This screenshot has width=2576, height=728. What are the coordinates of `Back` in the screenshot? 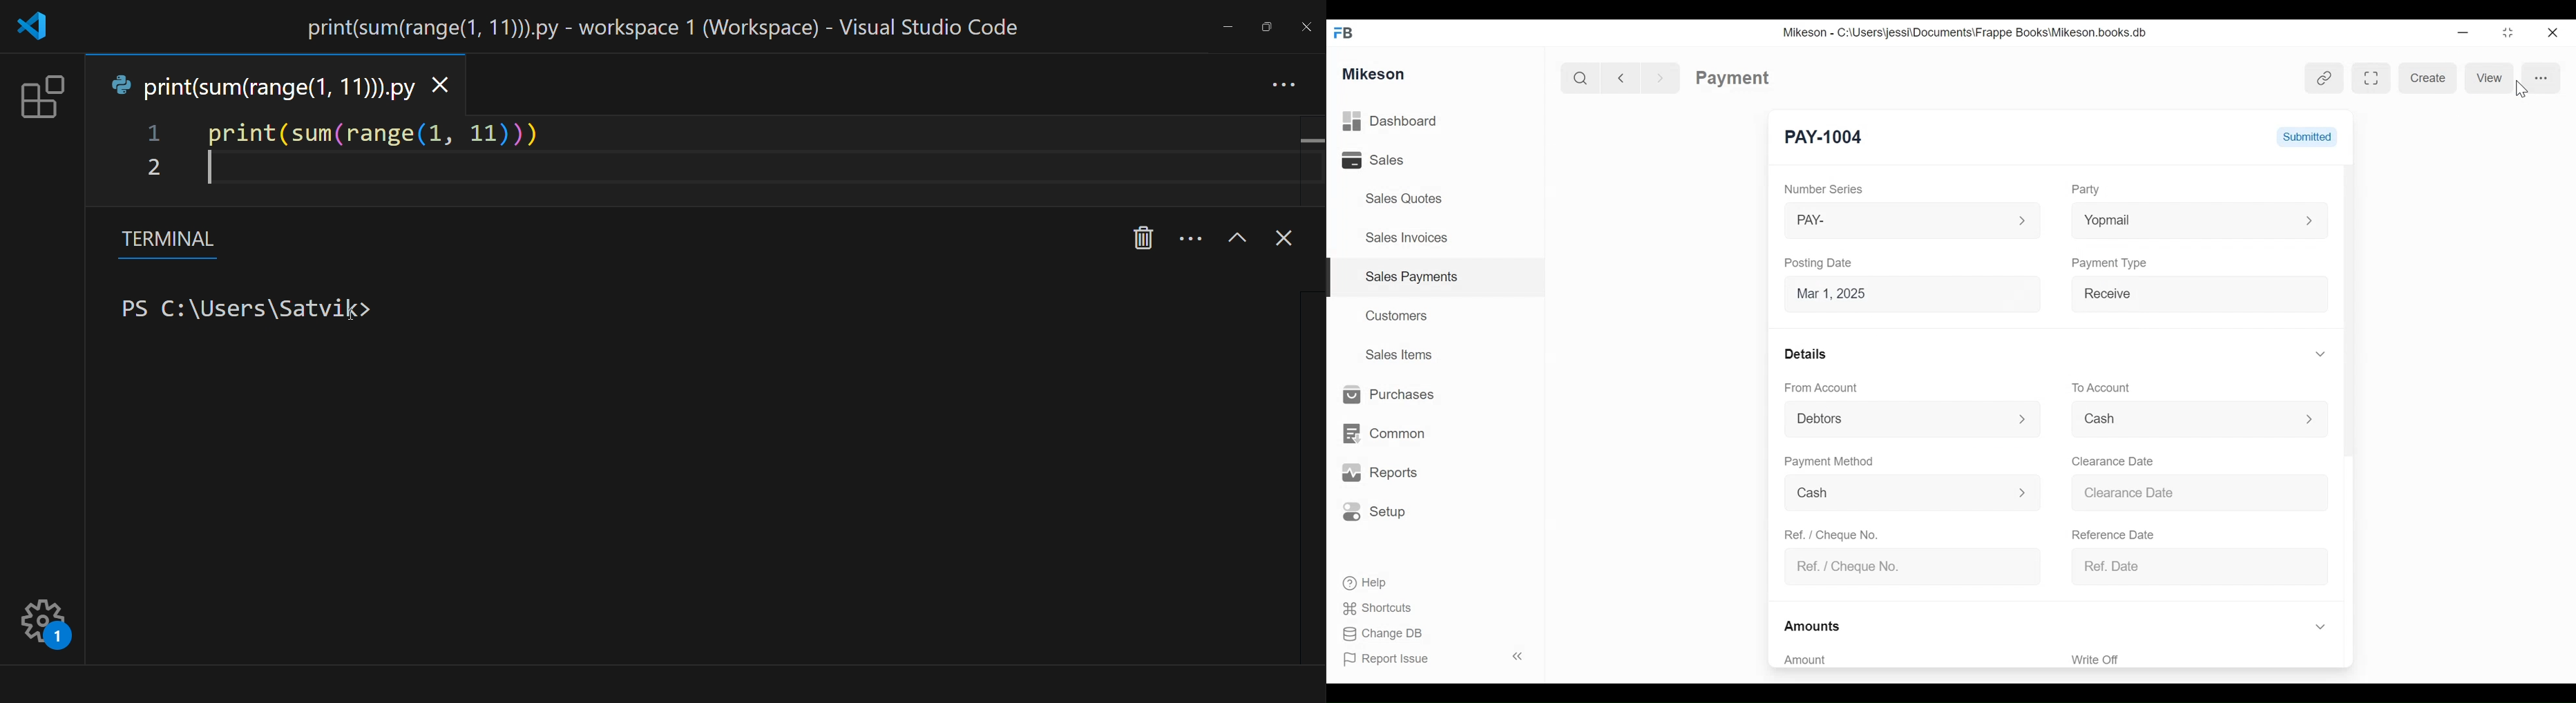 It's located at (1627, 77).